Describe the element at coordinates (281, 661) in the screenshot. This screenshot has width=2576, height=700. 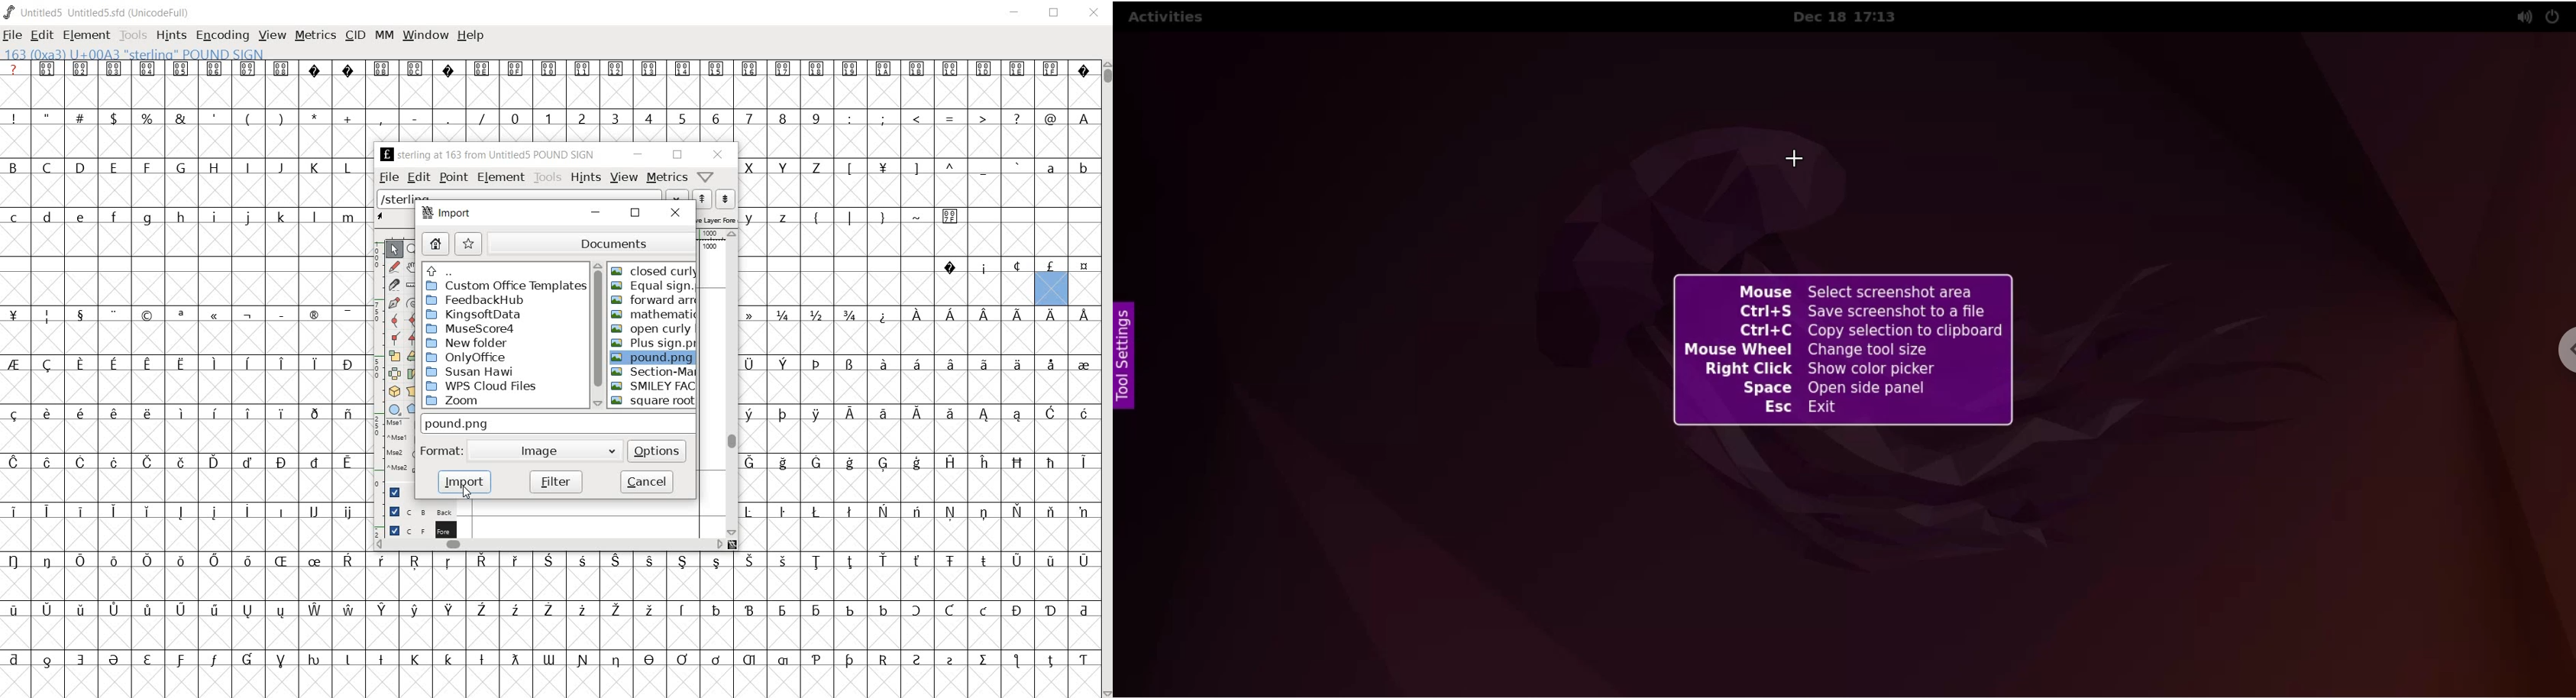
I see `Symbol` at that location.